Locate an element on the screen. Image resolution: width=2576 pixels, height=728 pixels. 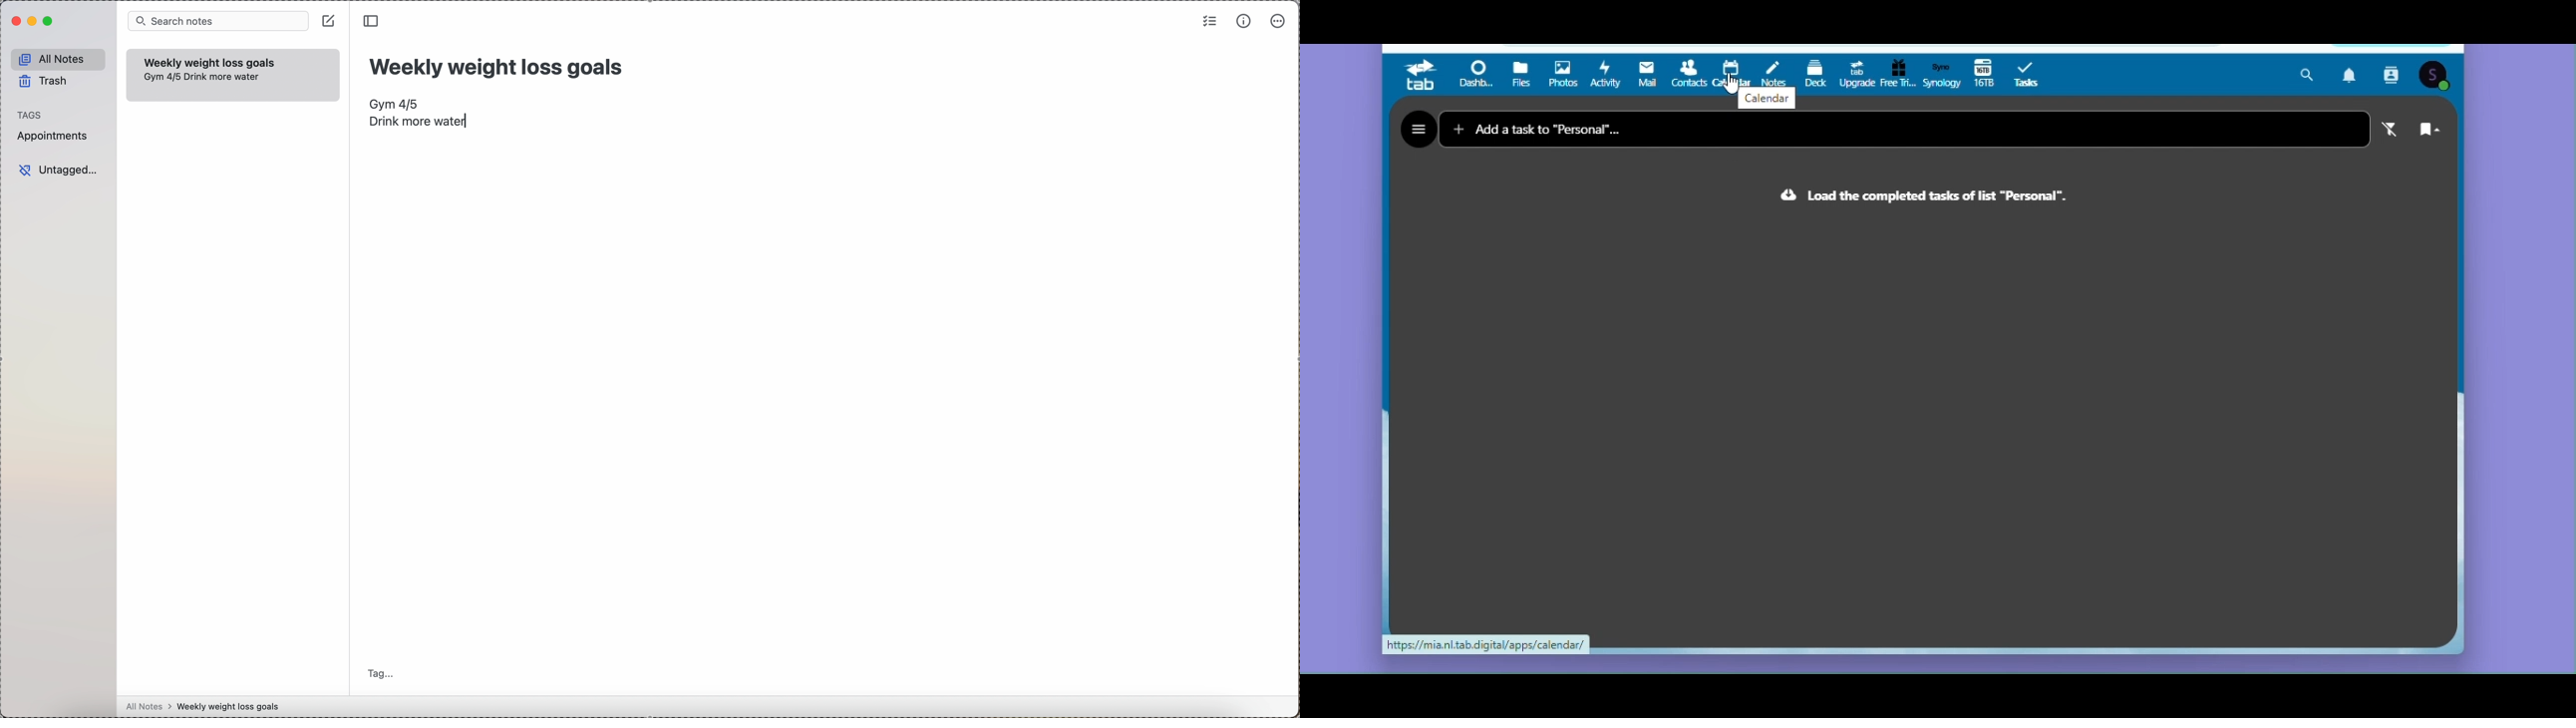
Hamburger menu is located at coordinates (1418, 130).